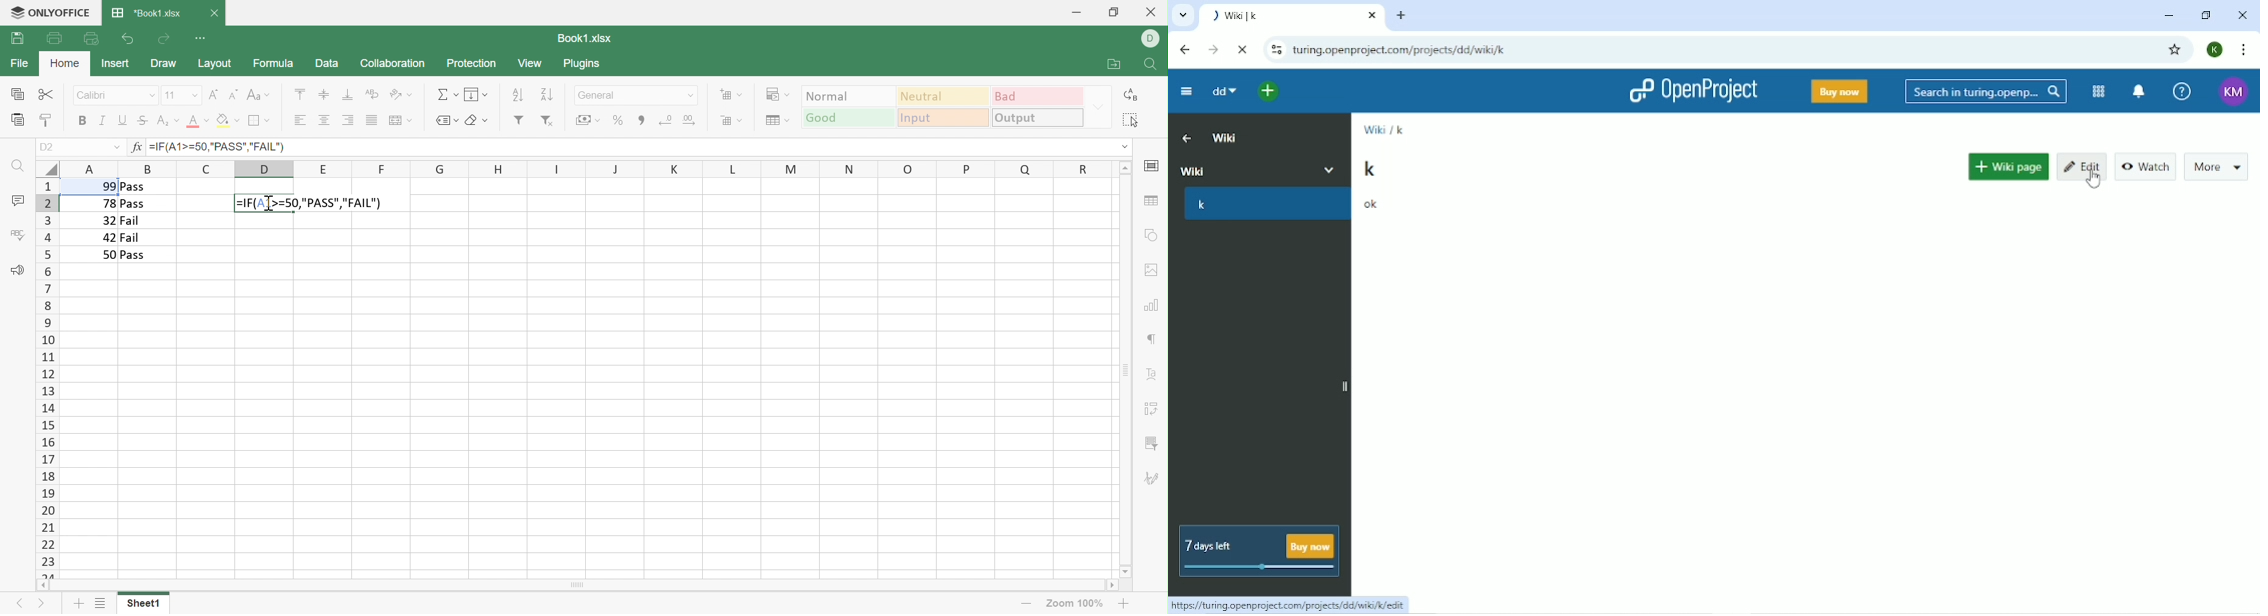  What do you see at coordinates (143, 605) in the screenshot?
I see `Sheet1` at bounding box center [143, 605].